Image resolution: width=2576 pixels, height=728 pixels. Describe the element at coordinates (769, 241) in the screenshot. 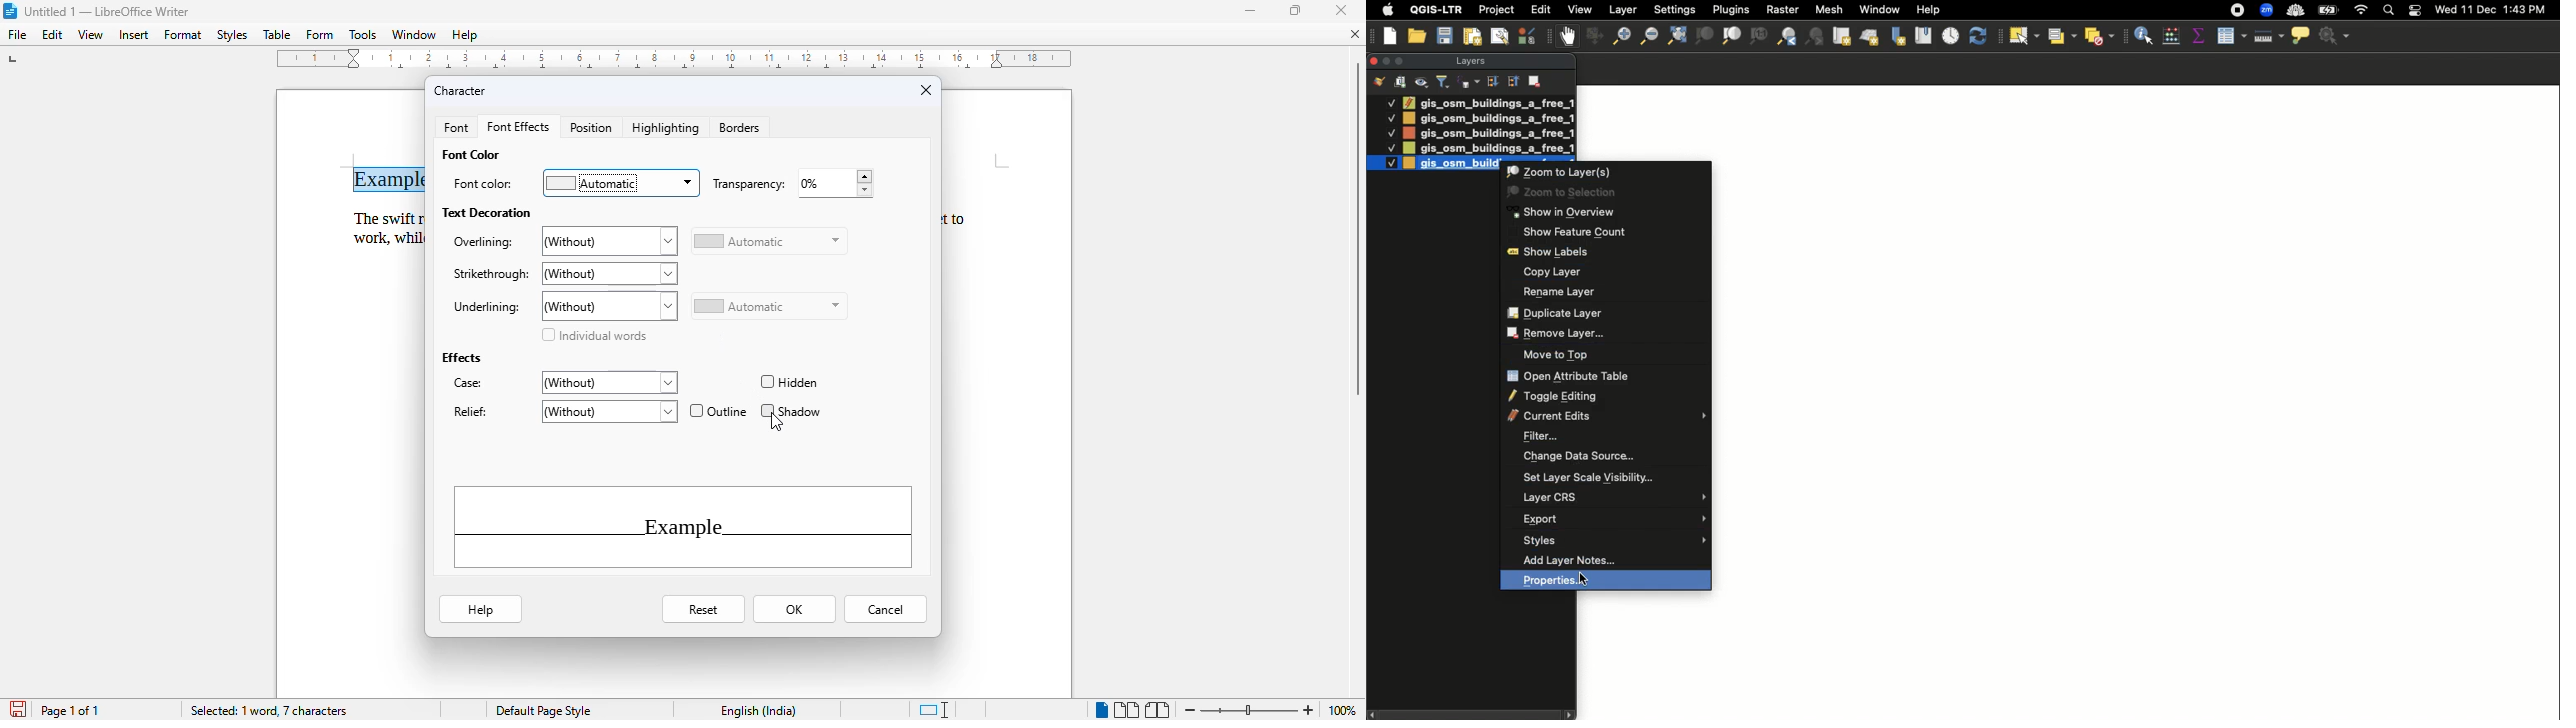

I see `automatic` at that location.